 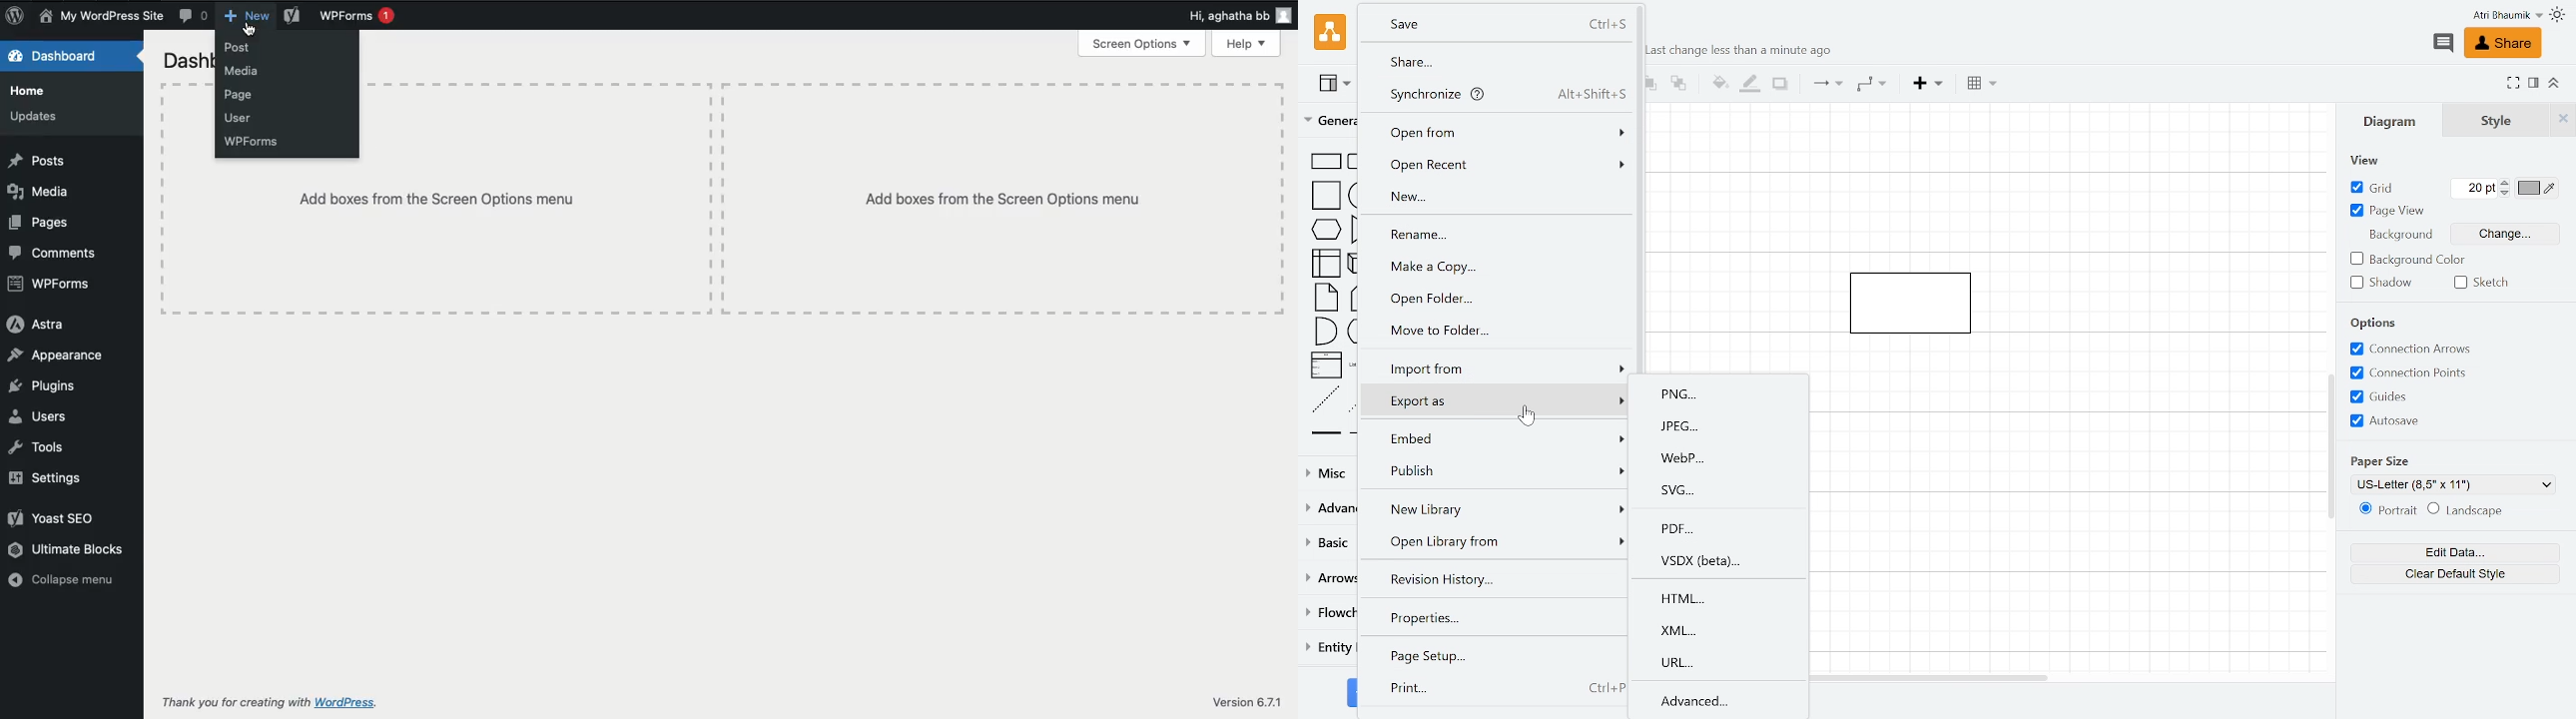 I want to click on Synchronize, so click(x=1497, y=94).